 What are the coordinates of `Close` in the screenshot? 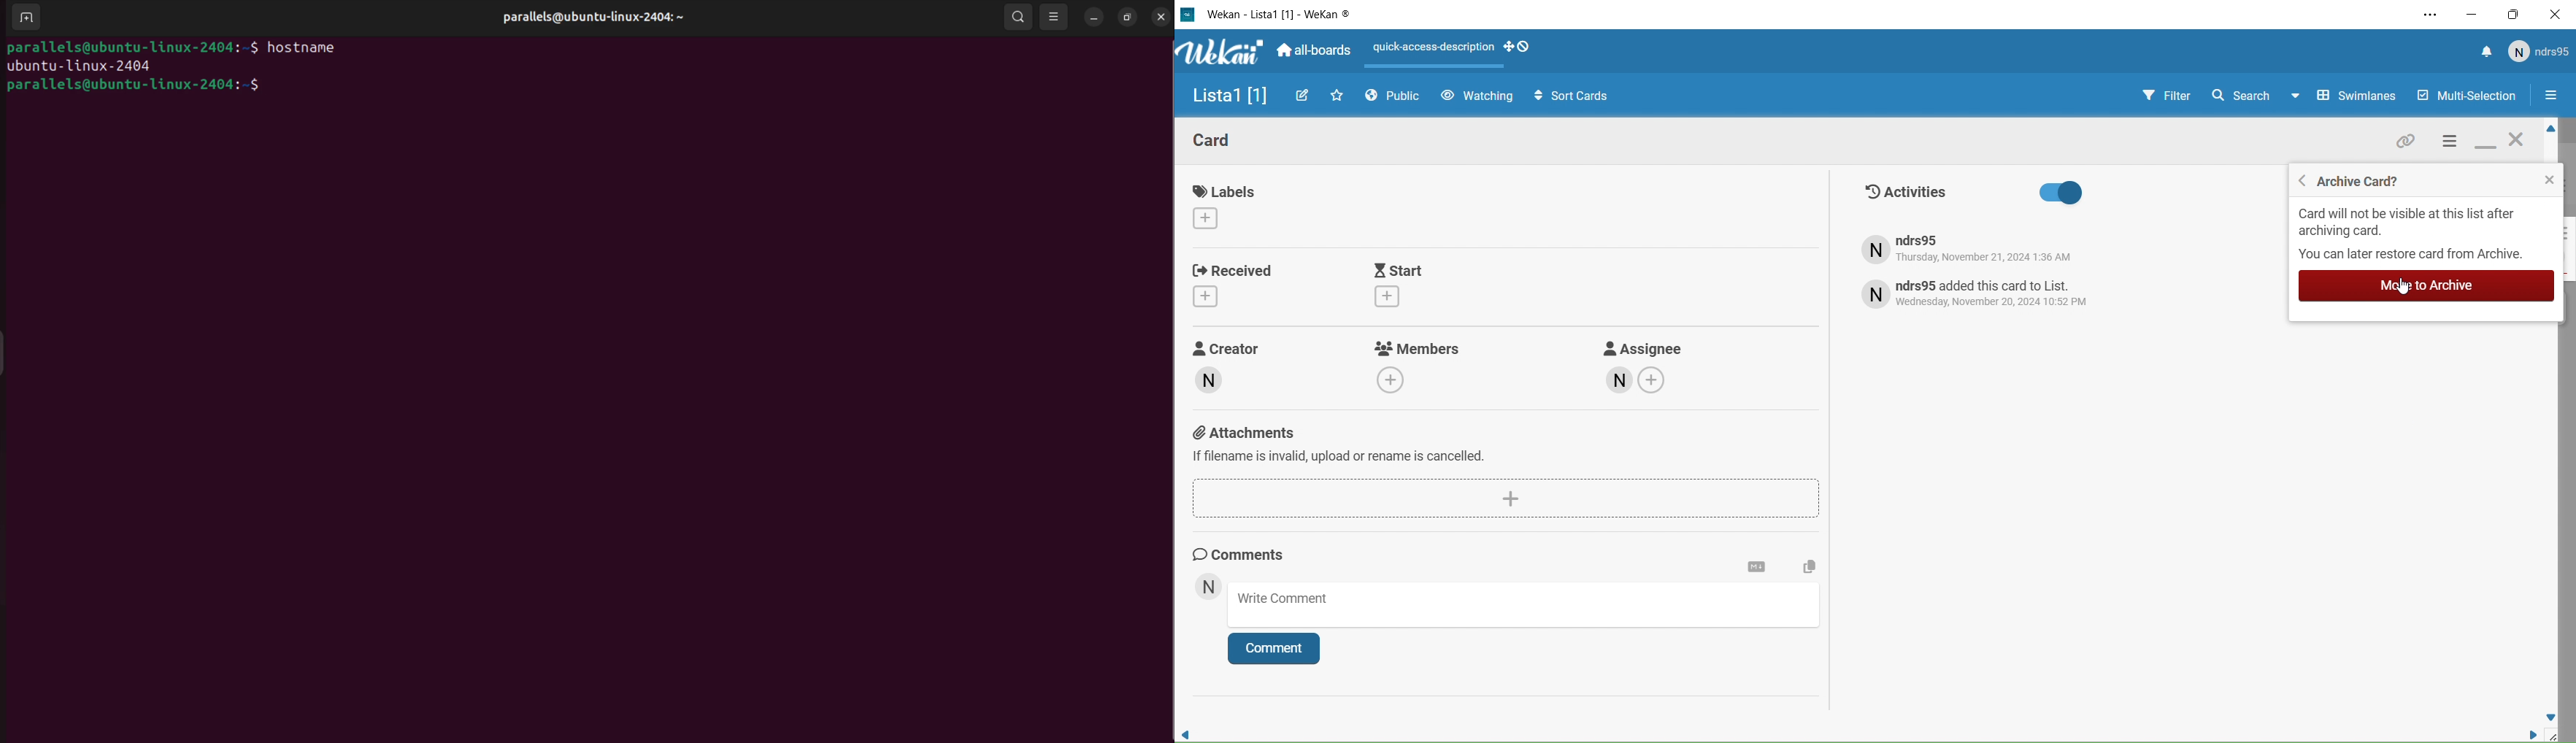 It's located at (2516, 147).